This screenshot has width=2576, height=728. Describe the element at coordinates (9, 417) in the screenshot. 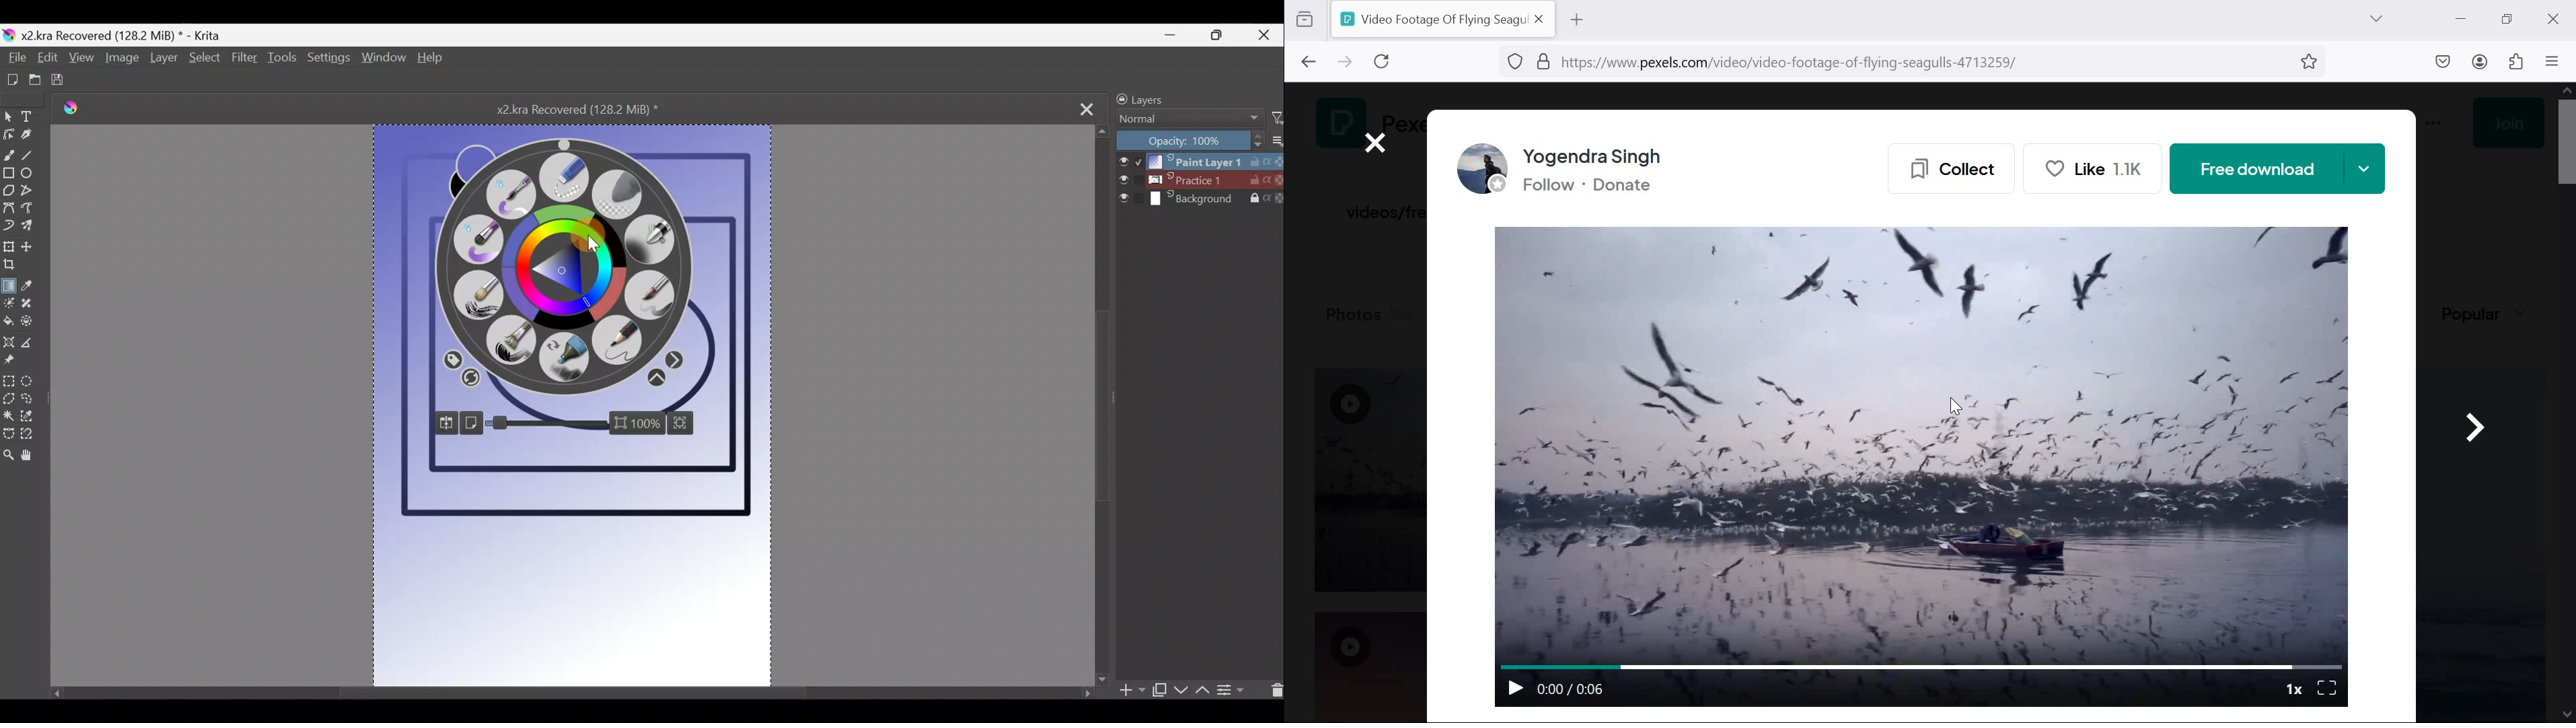

I see `Contiguous selection tool` at that location.